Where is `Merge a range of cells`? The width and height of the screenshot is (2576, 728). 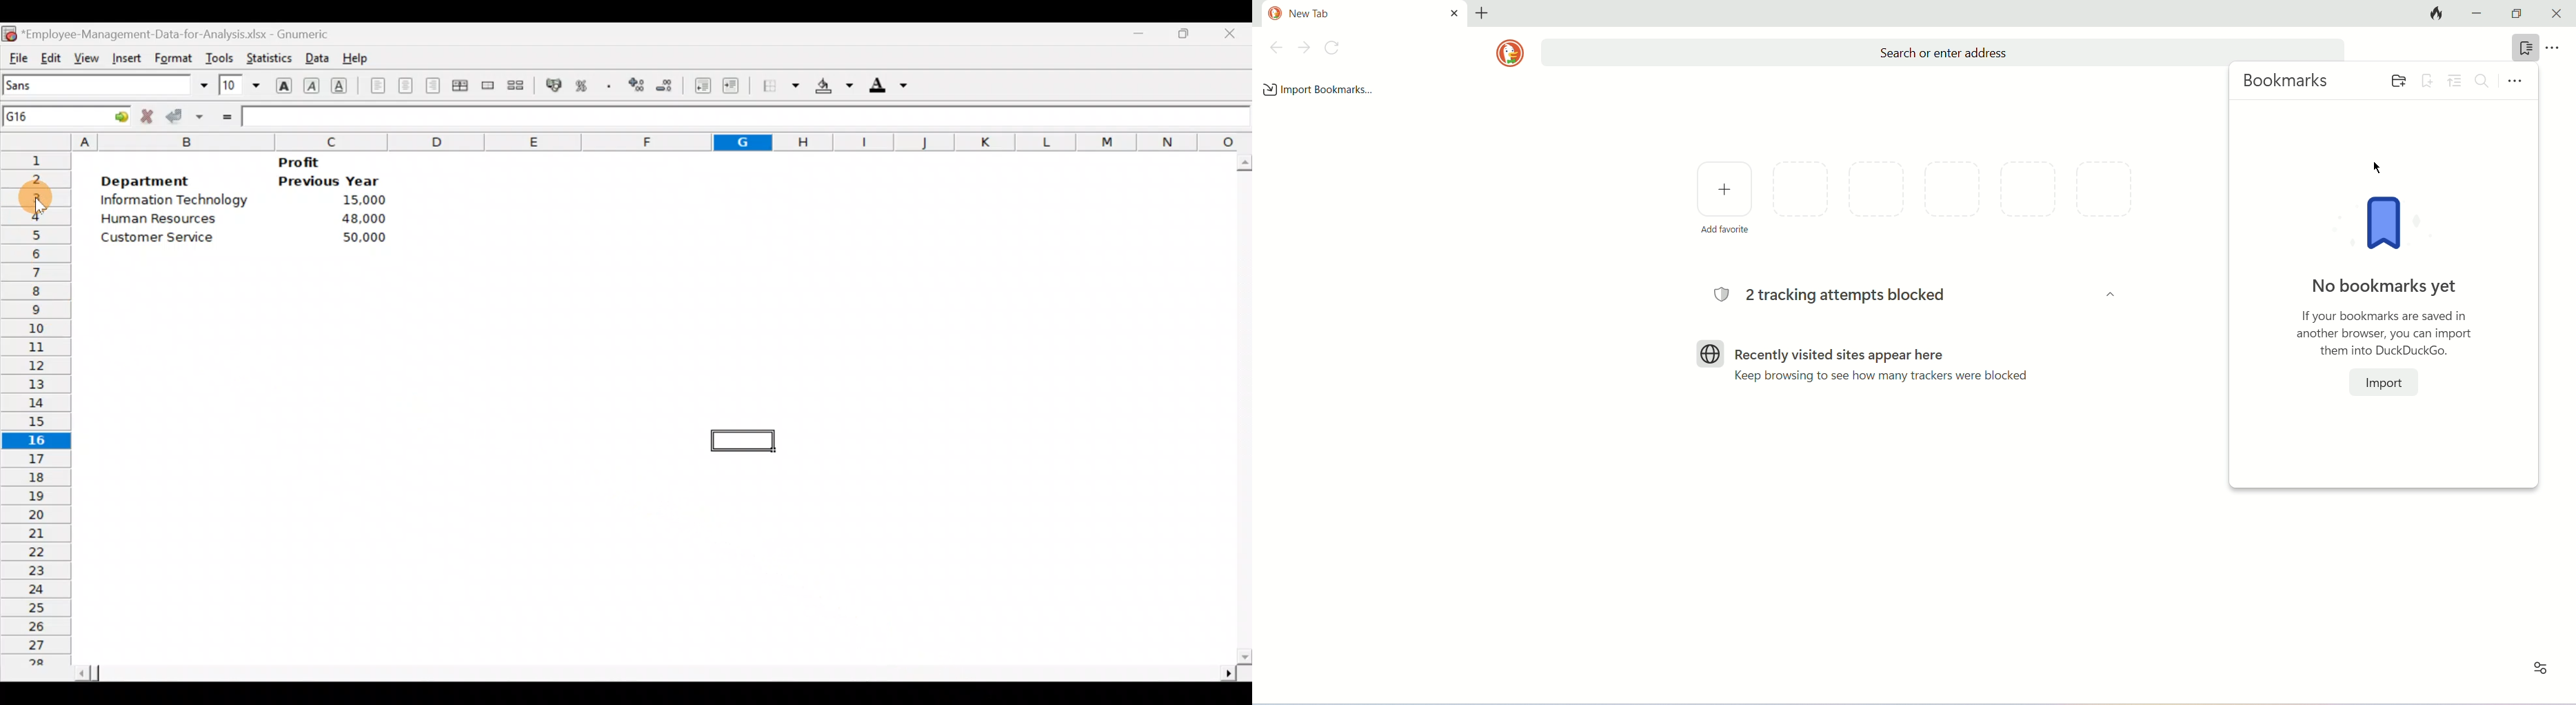
Merge a range of cells is located at coordinates (487, 87).